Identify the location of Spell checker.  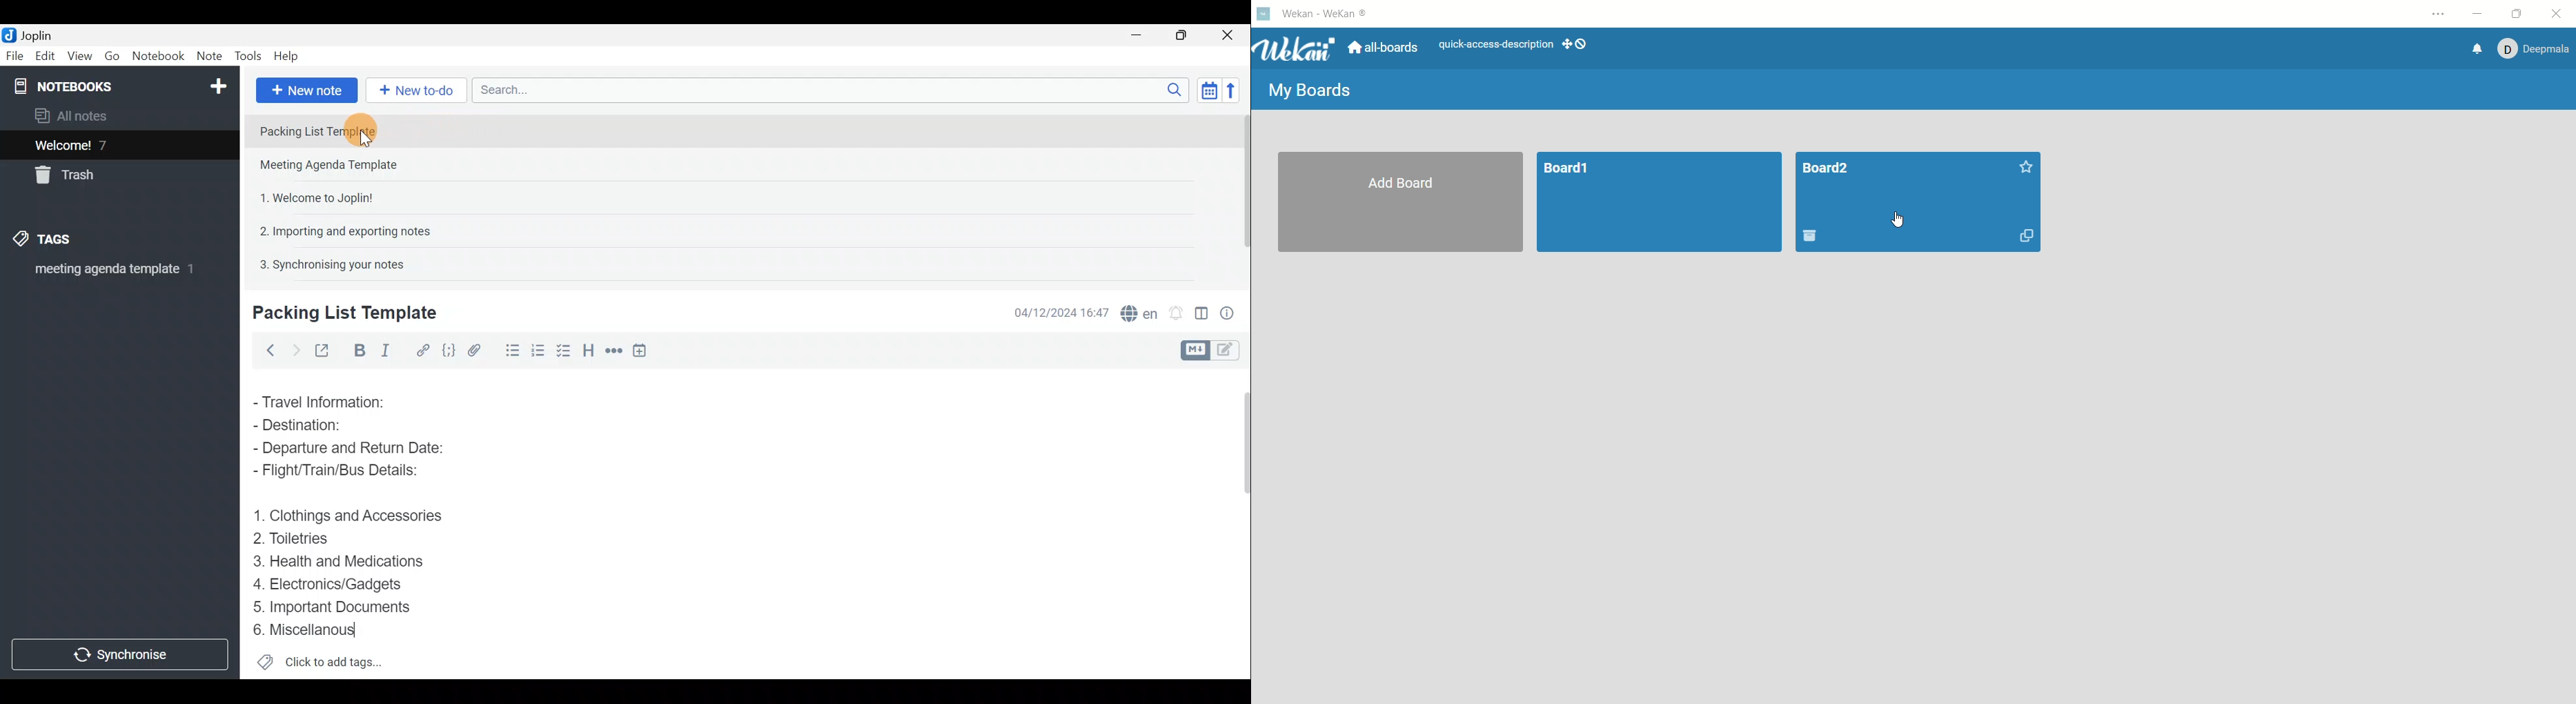
(1136, 311).